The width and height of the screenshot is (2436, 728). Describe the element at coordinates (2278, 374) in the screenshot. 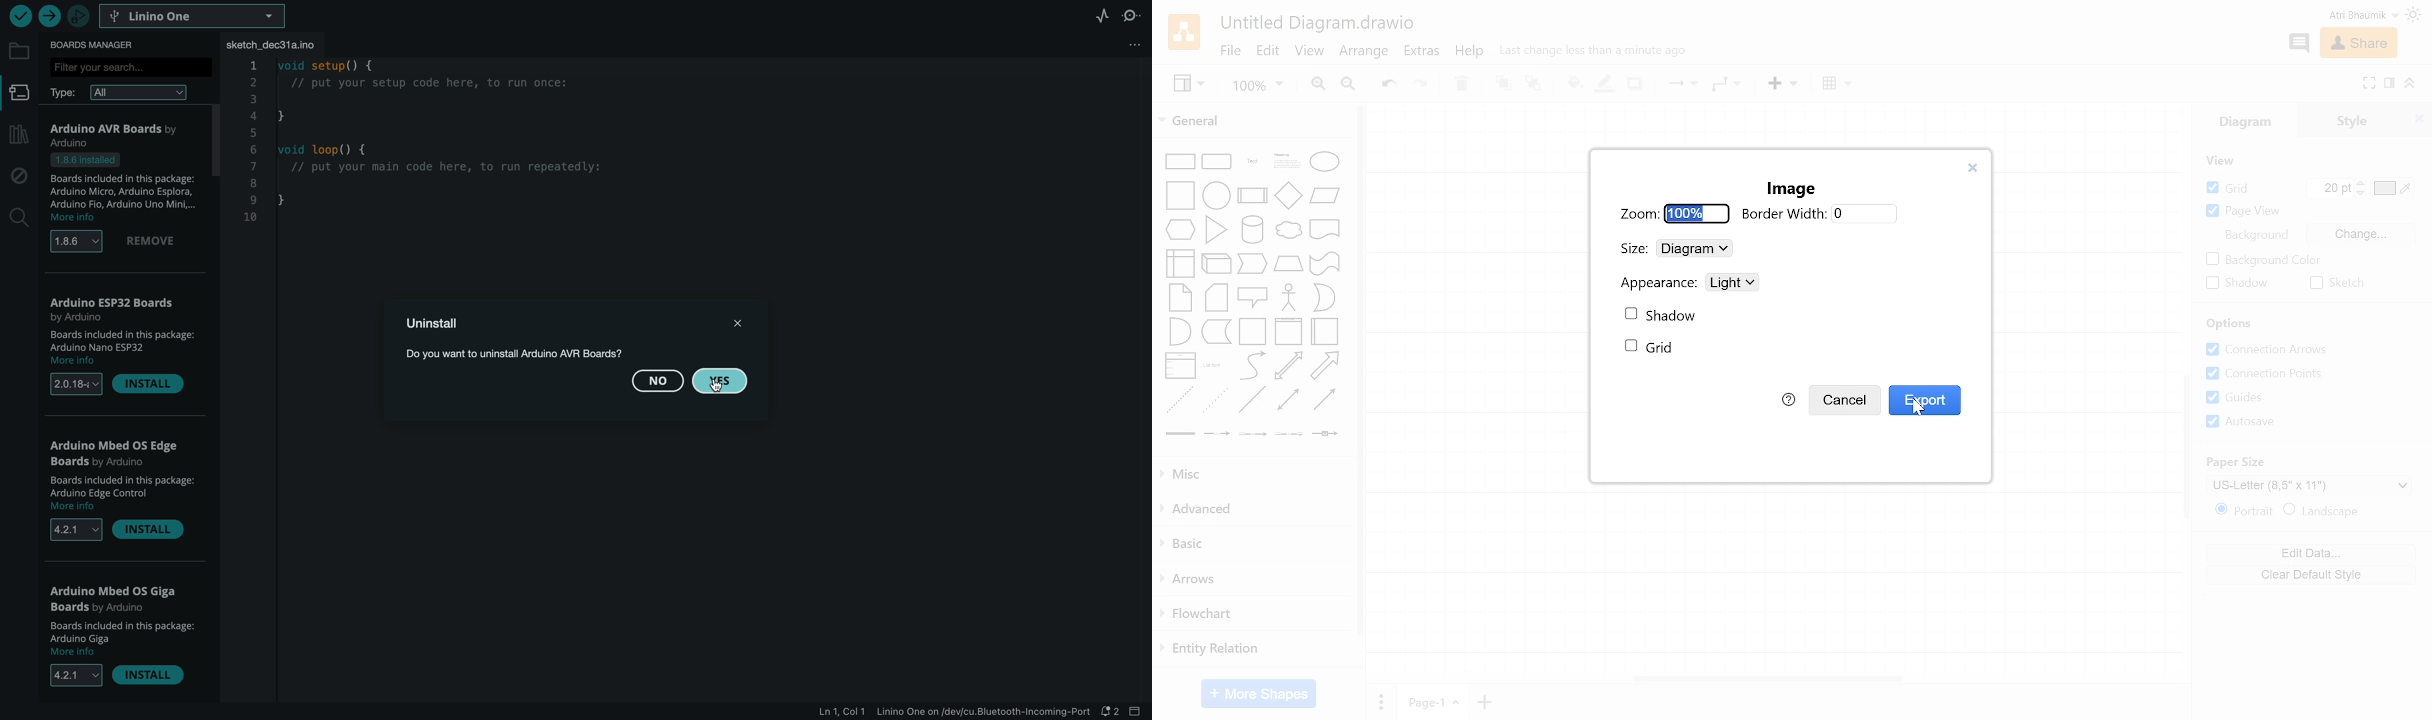

I see `Connection points` at that location.